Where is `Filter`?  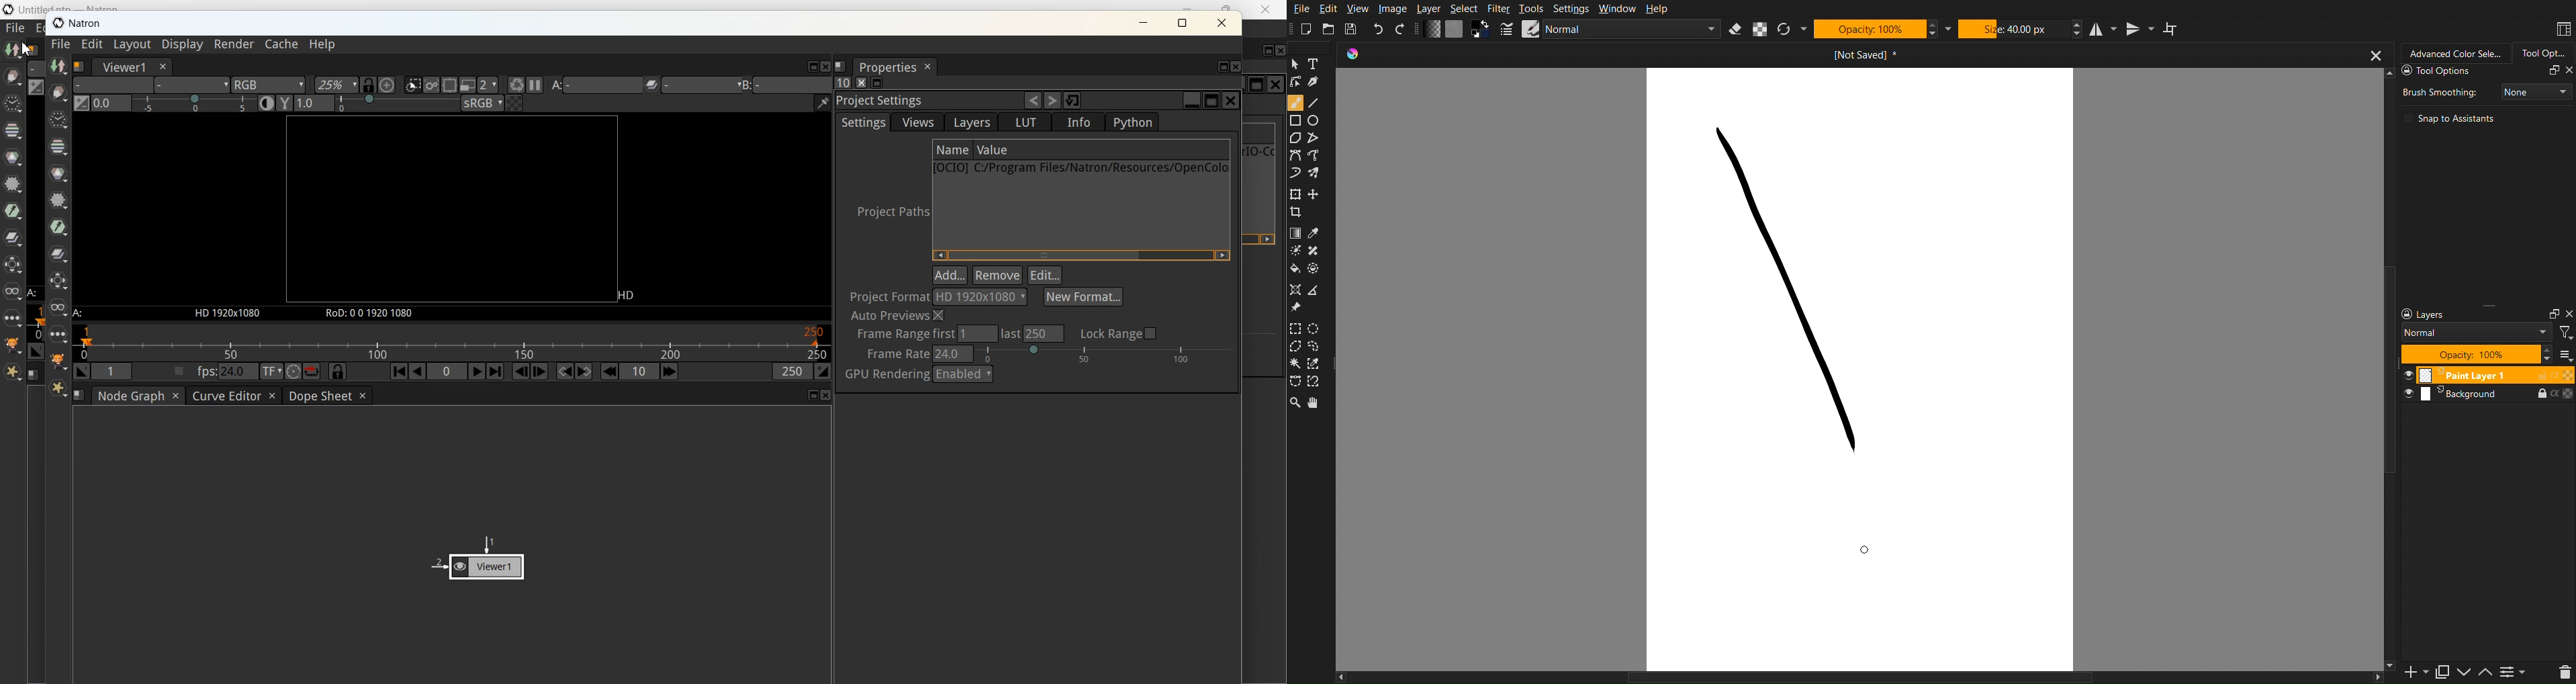
Filter is located at coordinates (1498, 8).